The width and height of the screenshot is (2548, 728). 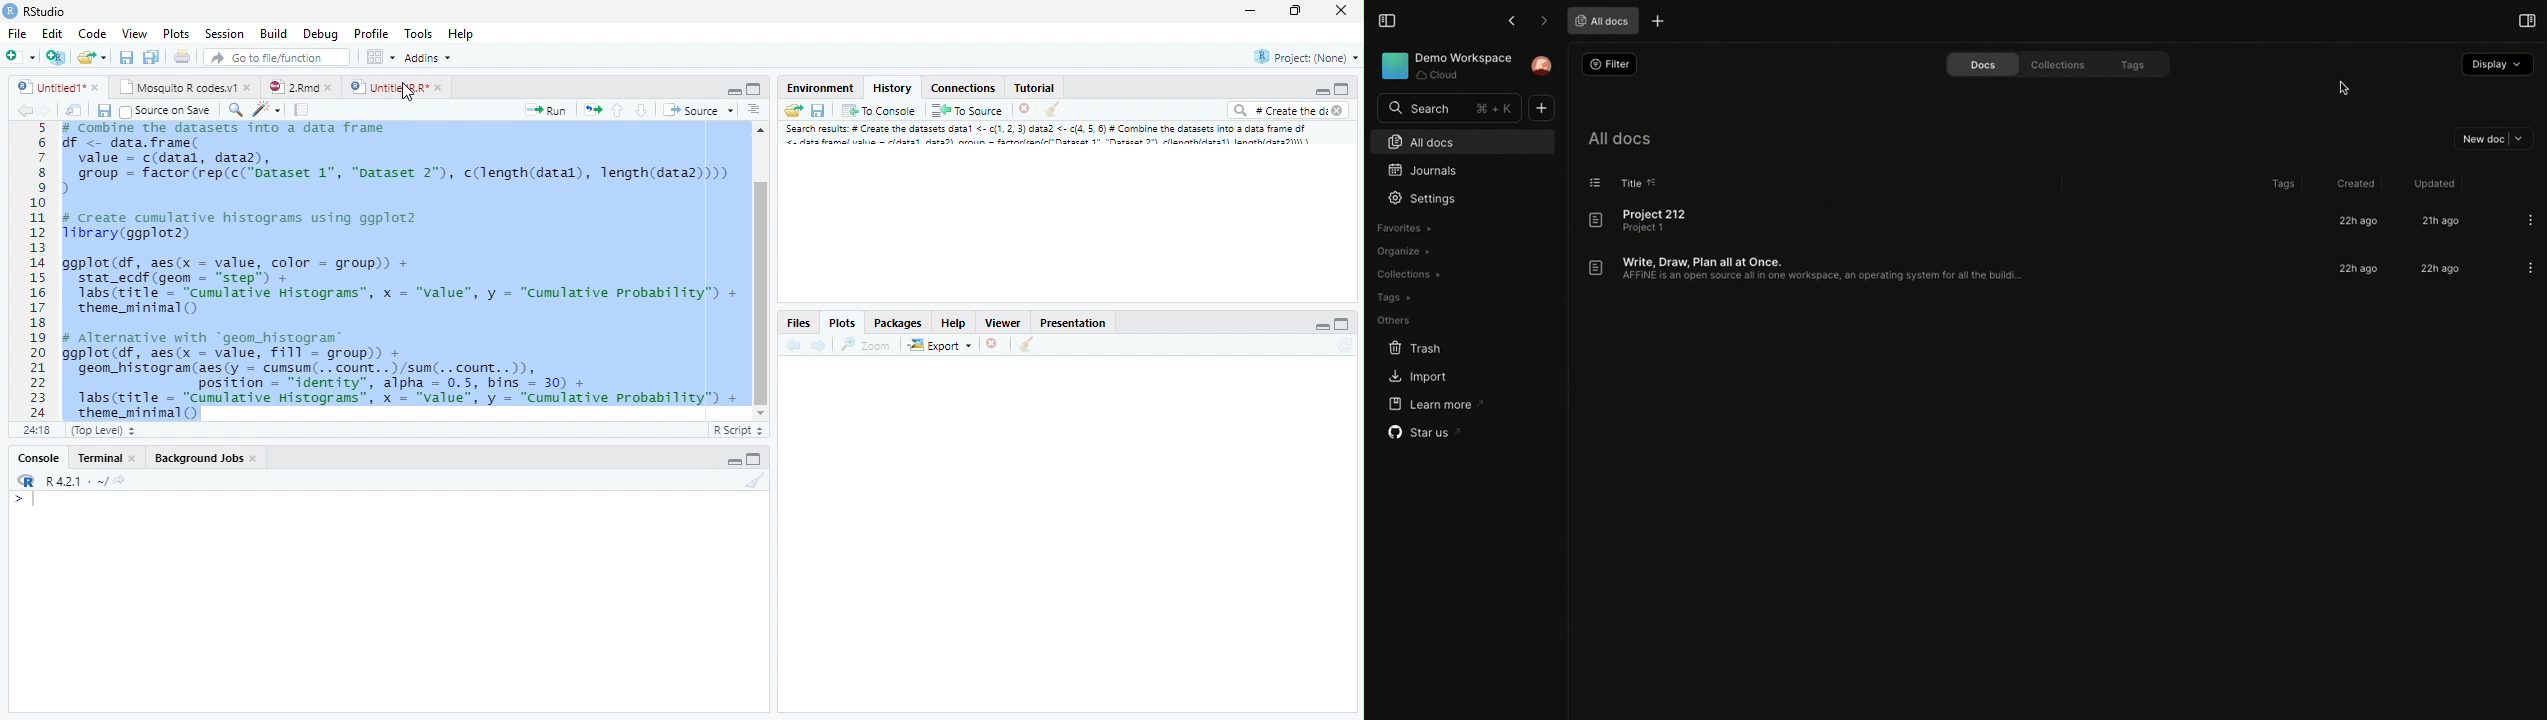 I want to click on cursor, so click(x=2344, y=82).